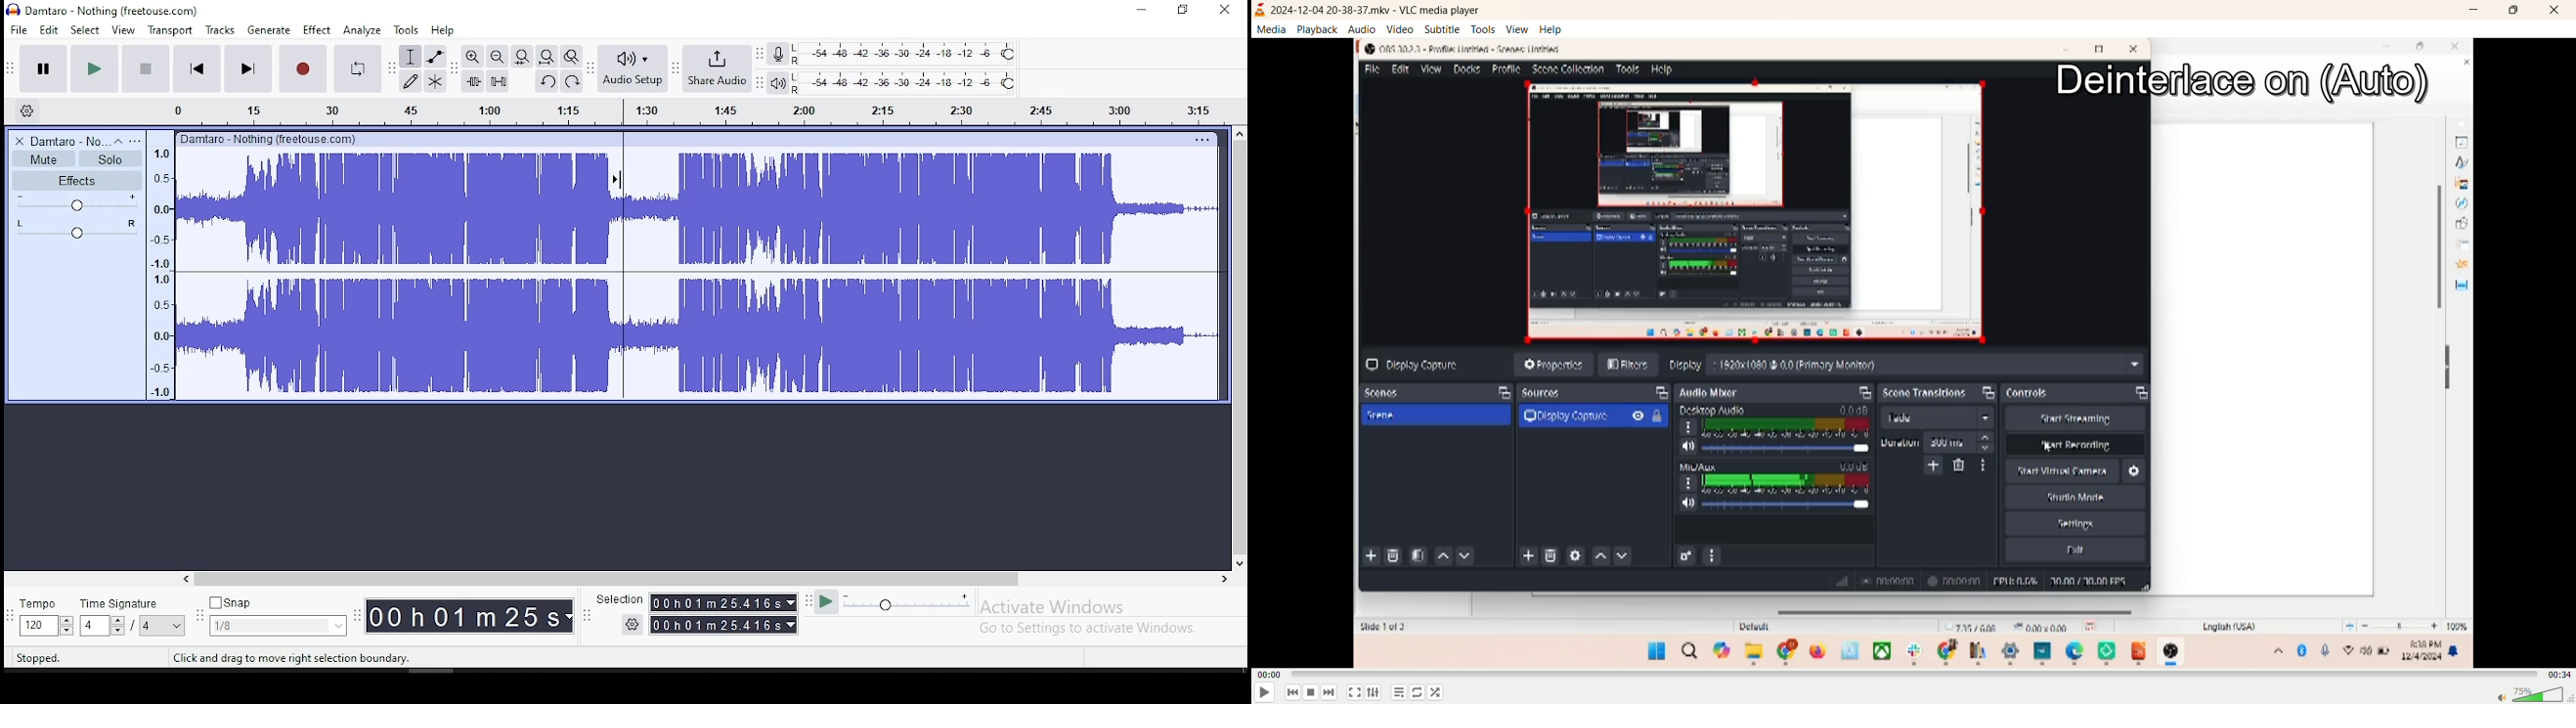  I want to click on subtitle, so click(1440, 29).